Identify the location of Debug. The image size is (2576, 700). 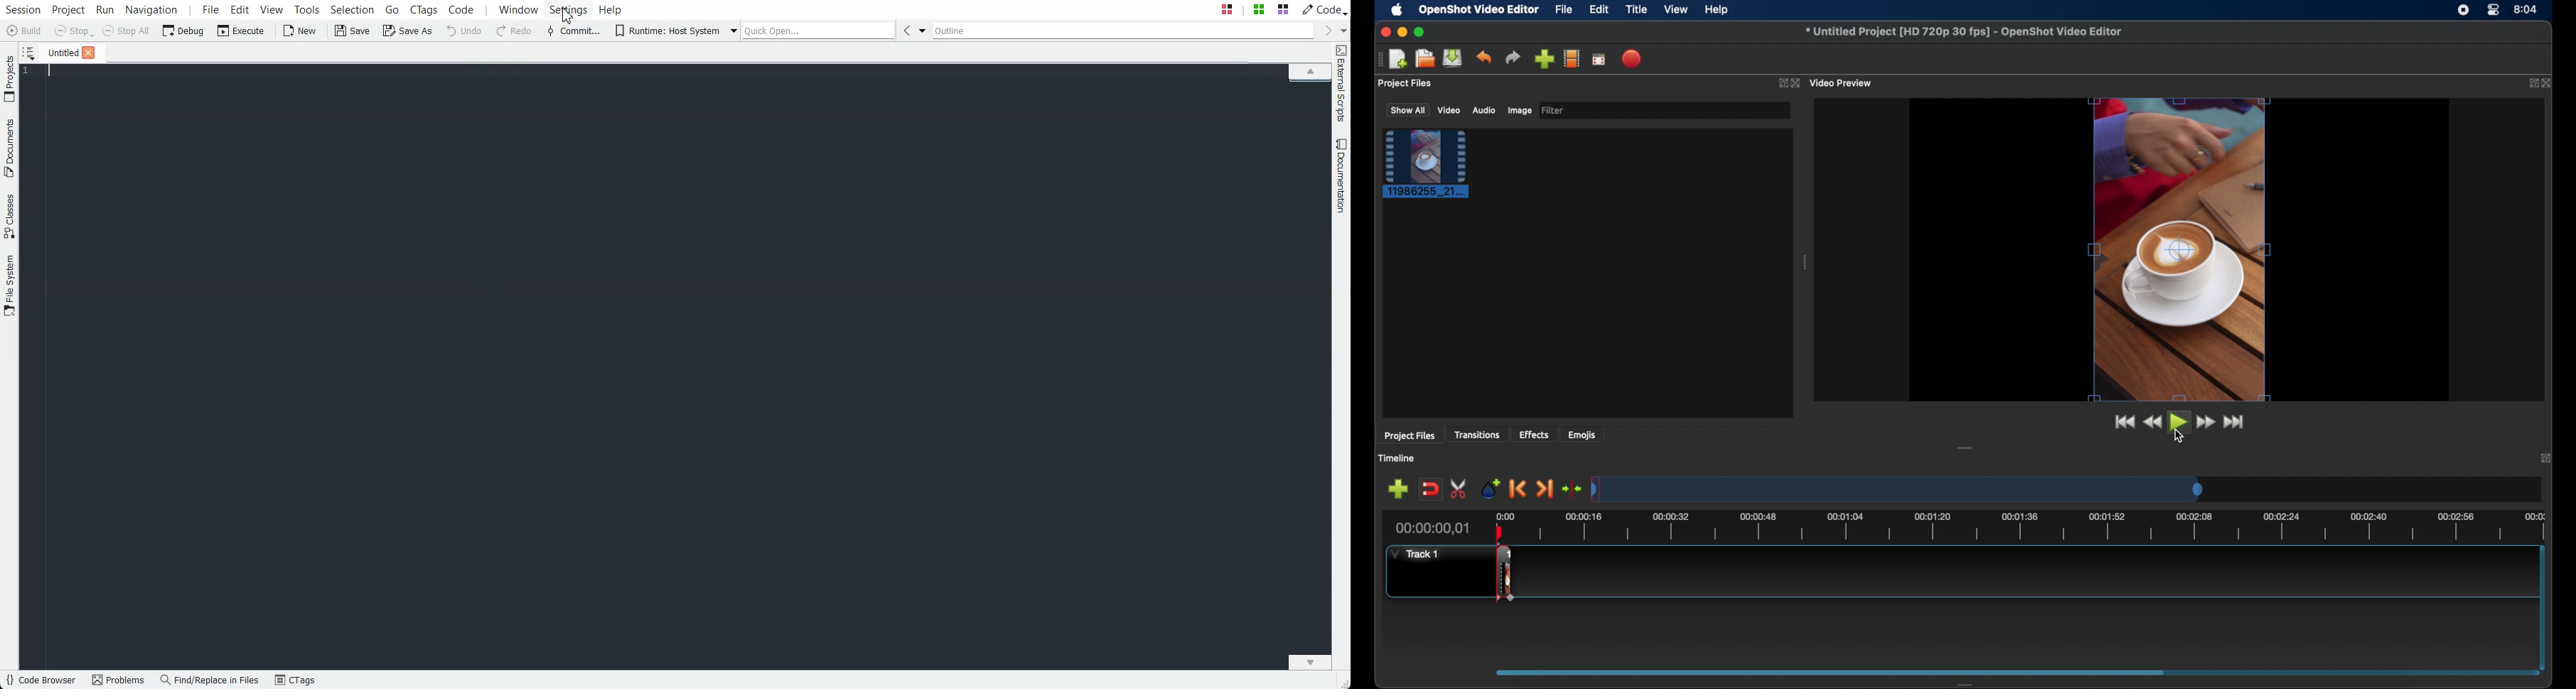
(183, 30).